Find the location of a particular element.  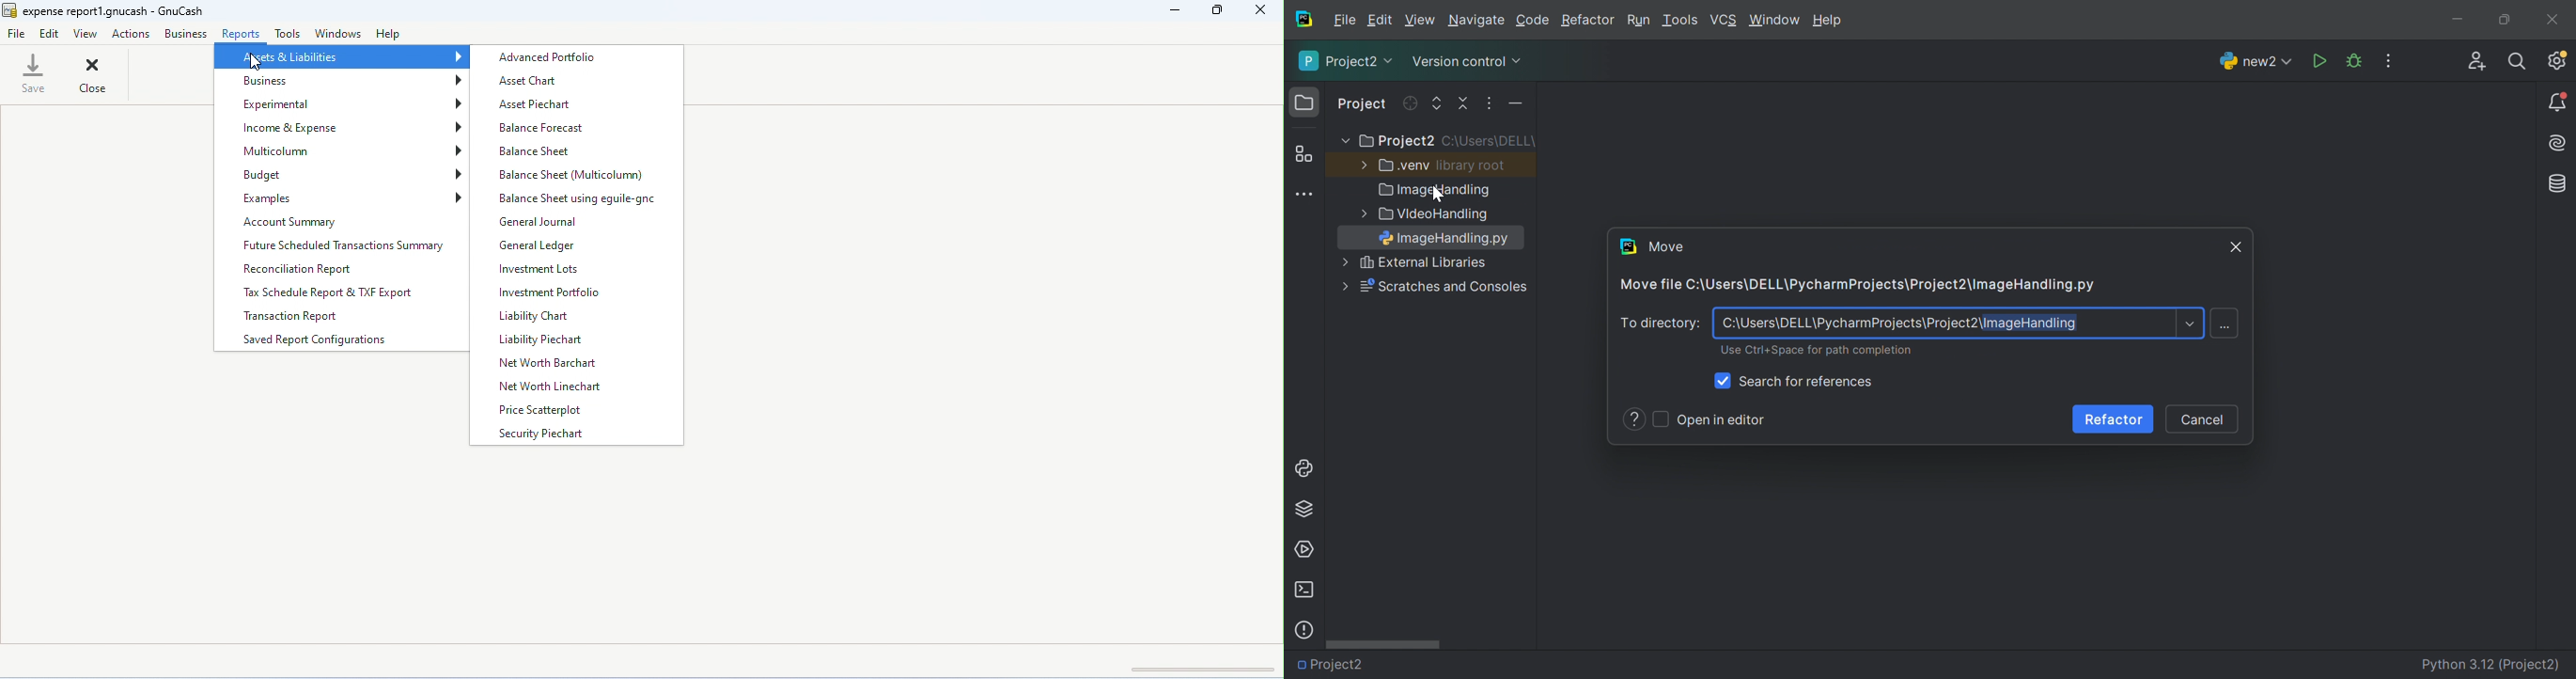

Version control is located at coordinates (1466, 64).